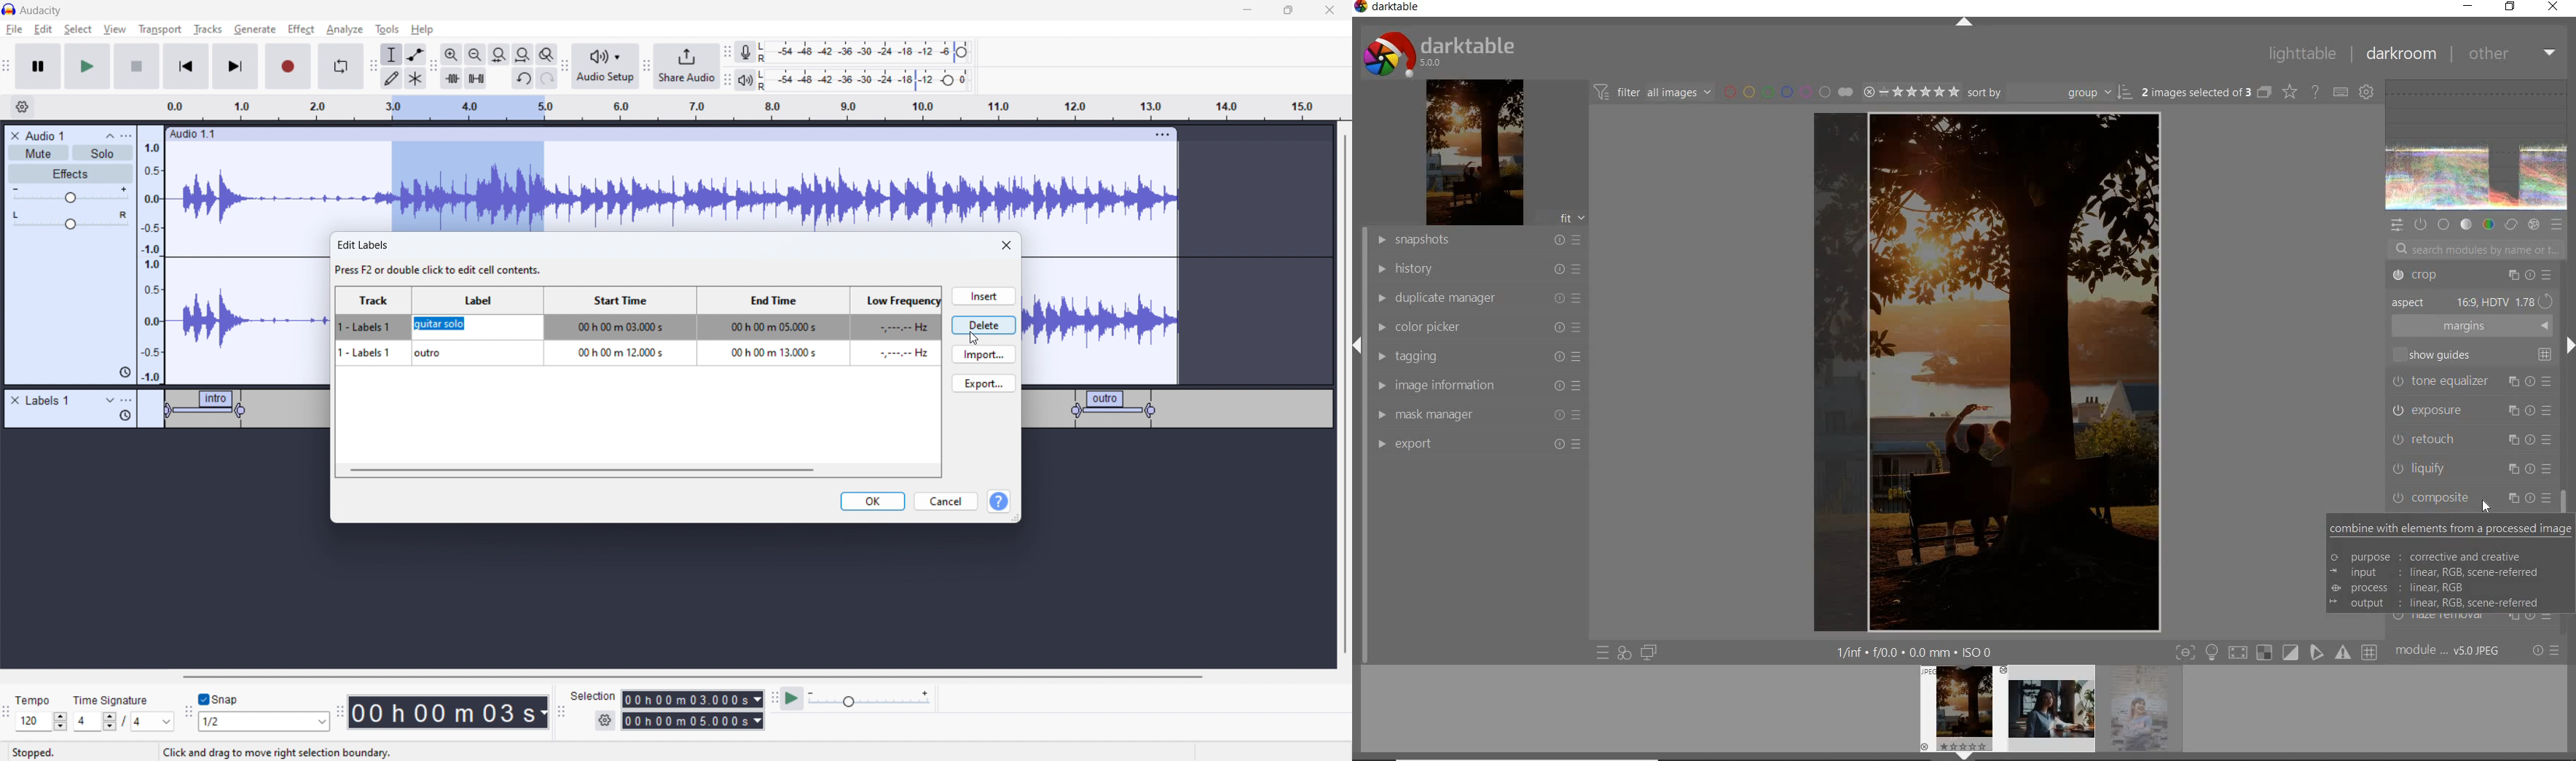 This screenshot has height=784, width=2576. What do you see at coordinates (112, 700) in the screenshot?
I see `time signature` at bounding box center [112, 700].